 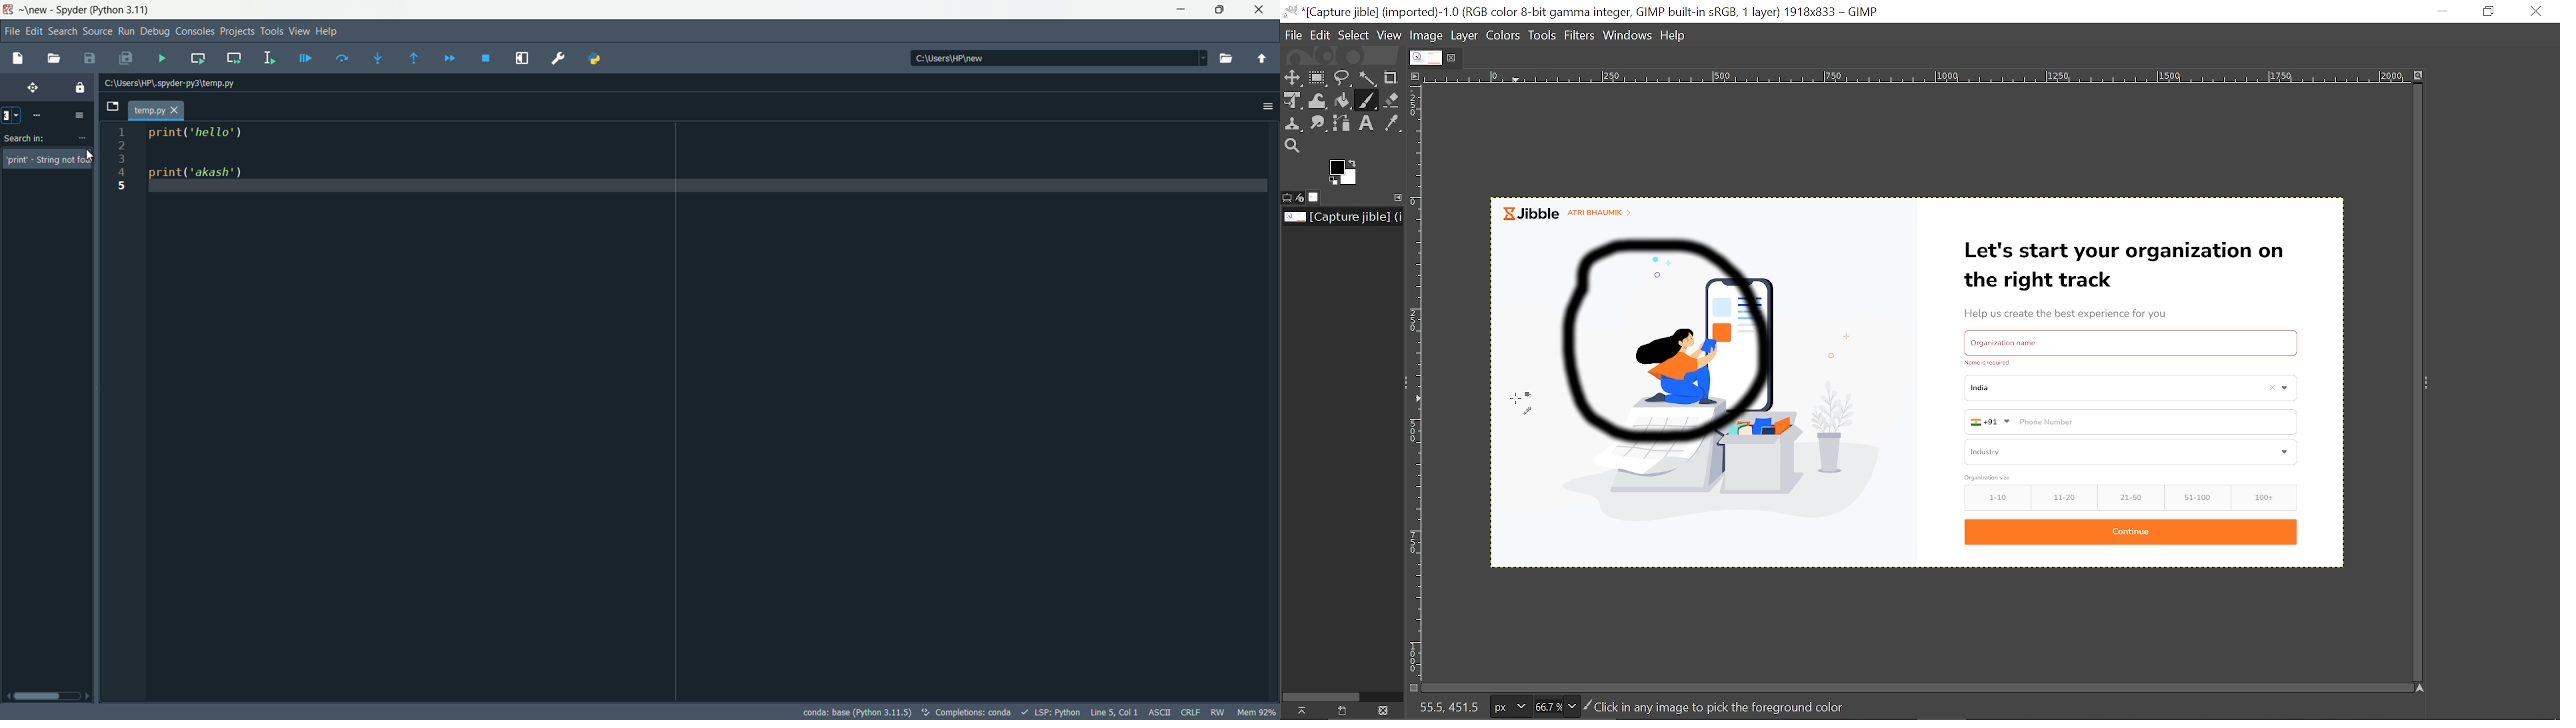 I want to click on CRLF, so click(x=1188, y=713).